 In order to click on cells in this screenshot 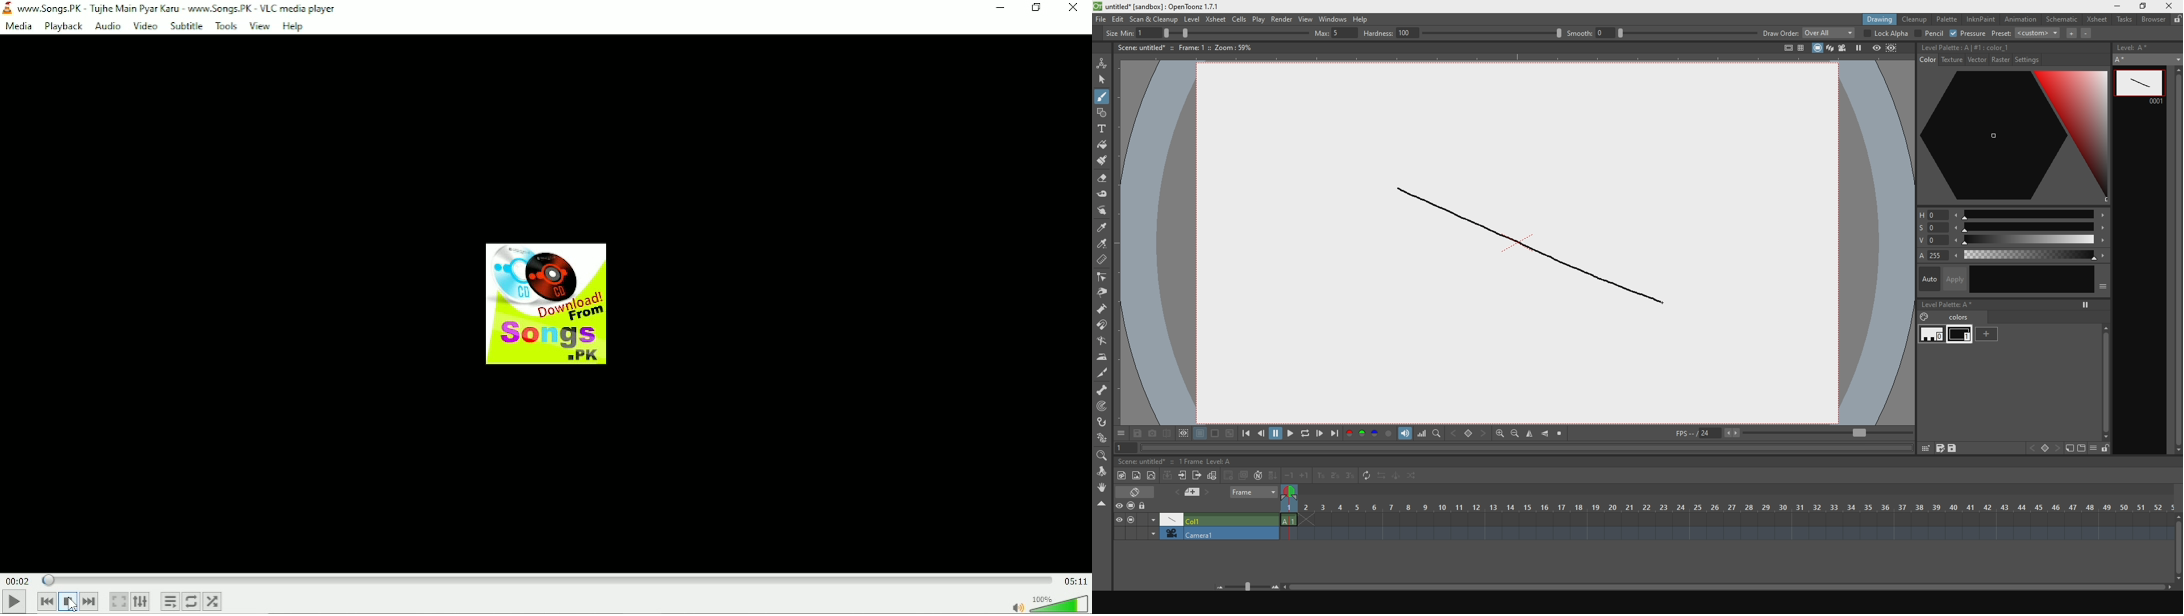, I will do `click(1239, 19)`.